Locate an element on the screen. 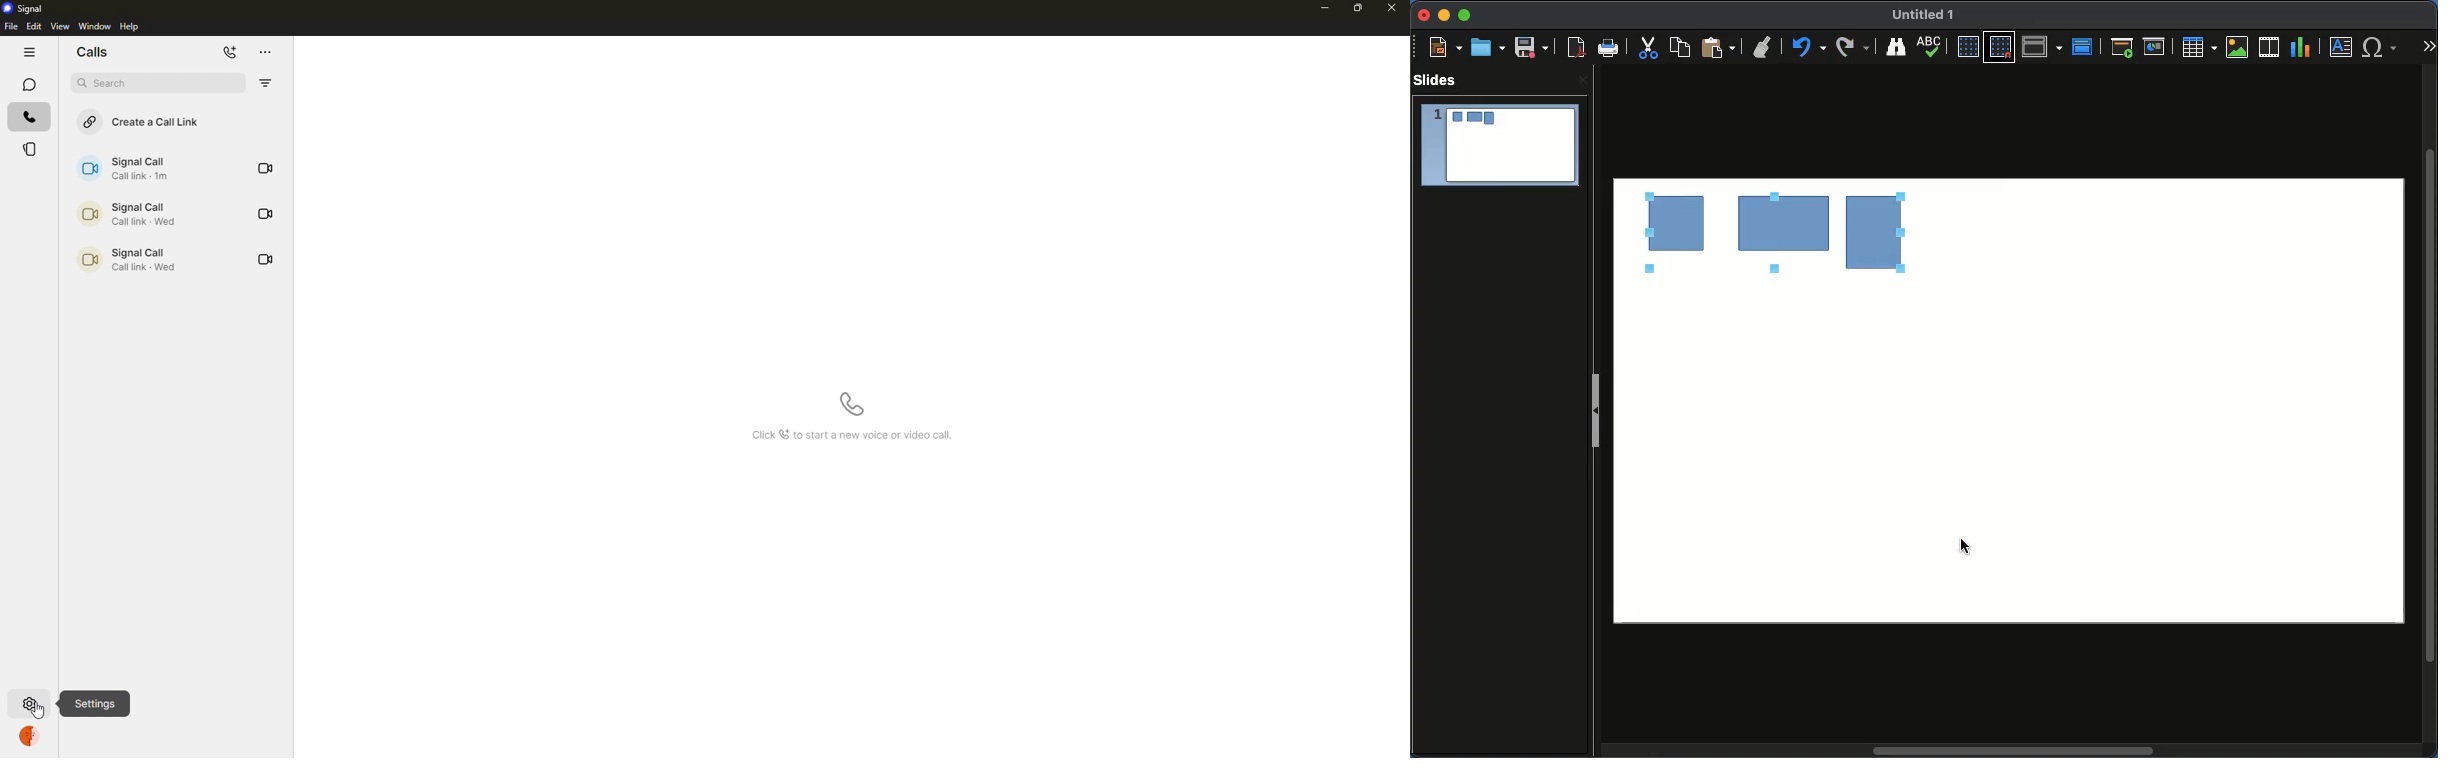 The image size is (2464, 784). New is located at coordinates (1445, 47).